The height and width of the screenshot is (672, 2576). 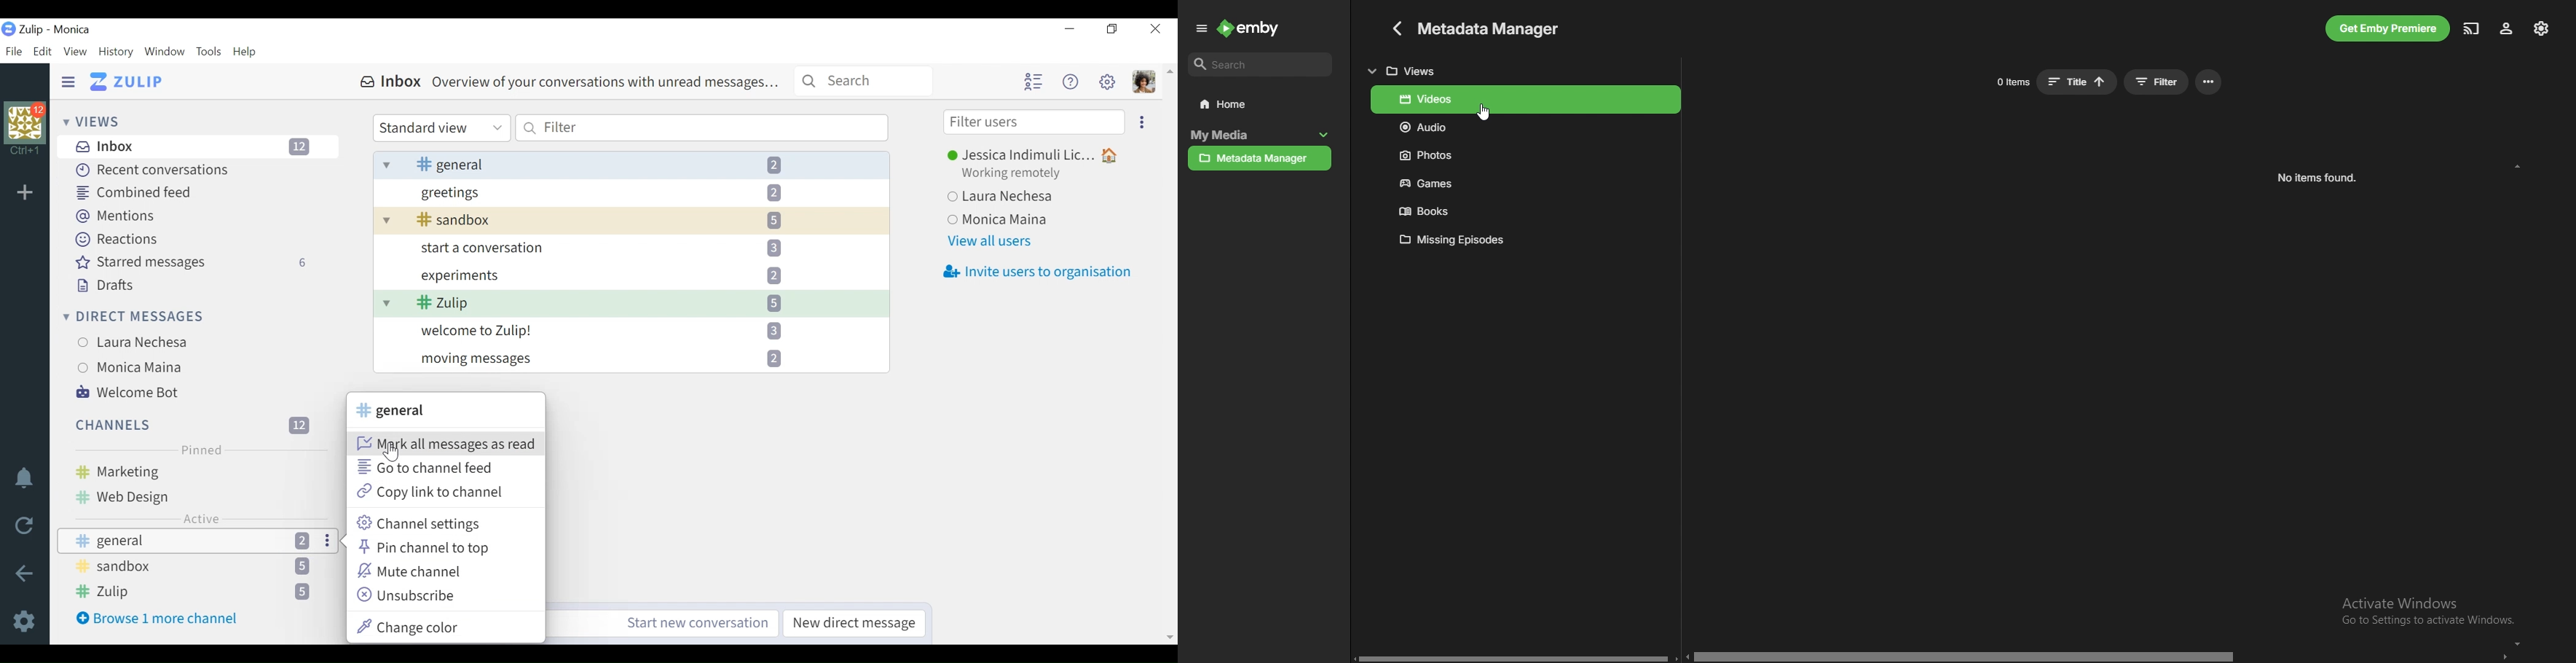 I want to click on Restore, so click(x=1111, y=29).